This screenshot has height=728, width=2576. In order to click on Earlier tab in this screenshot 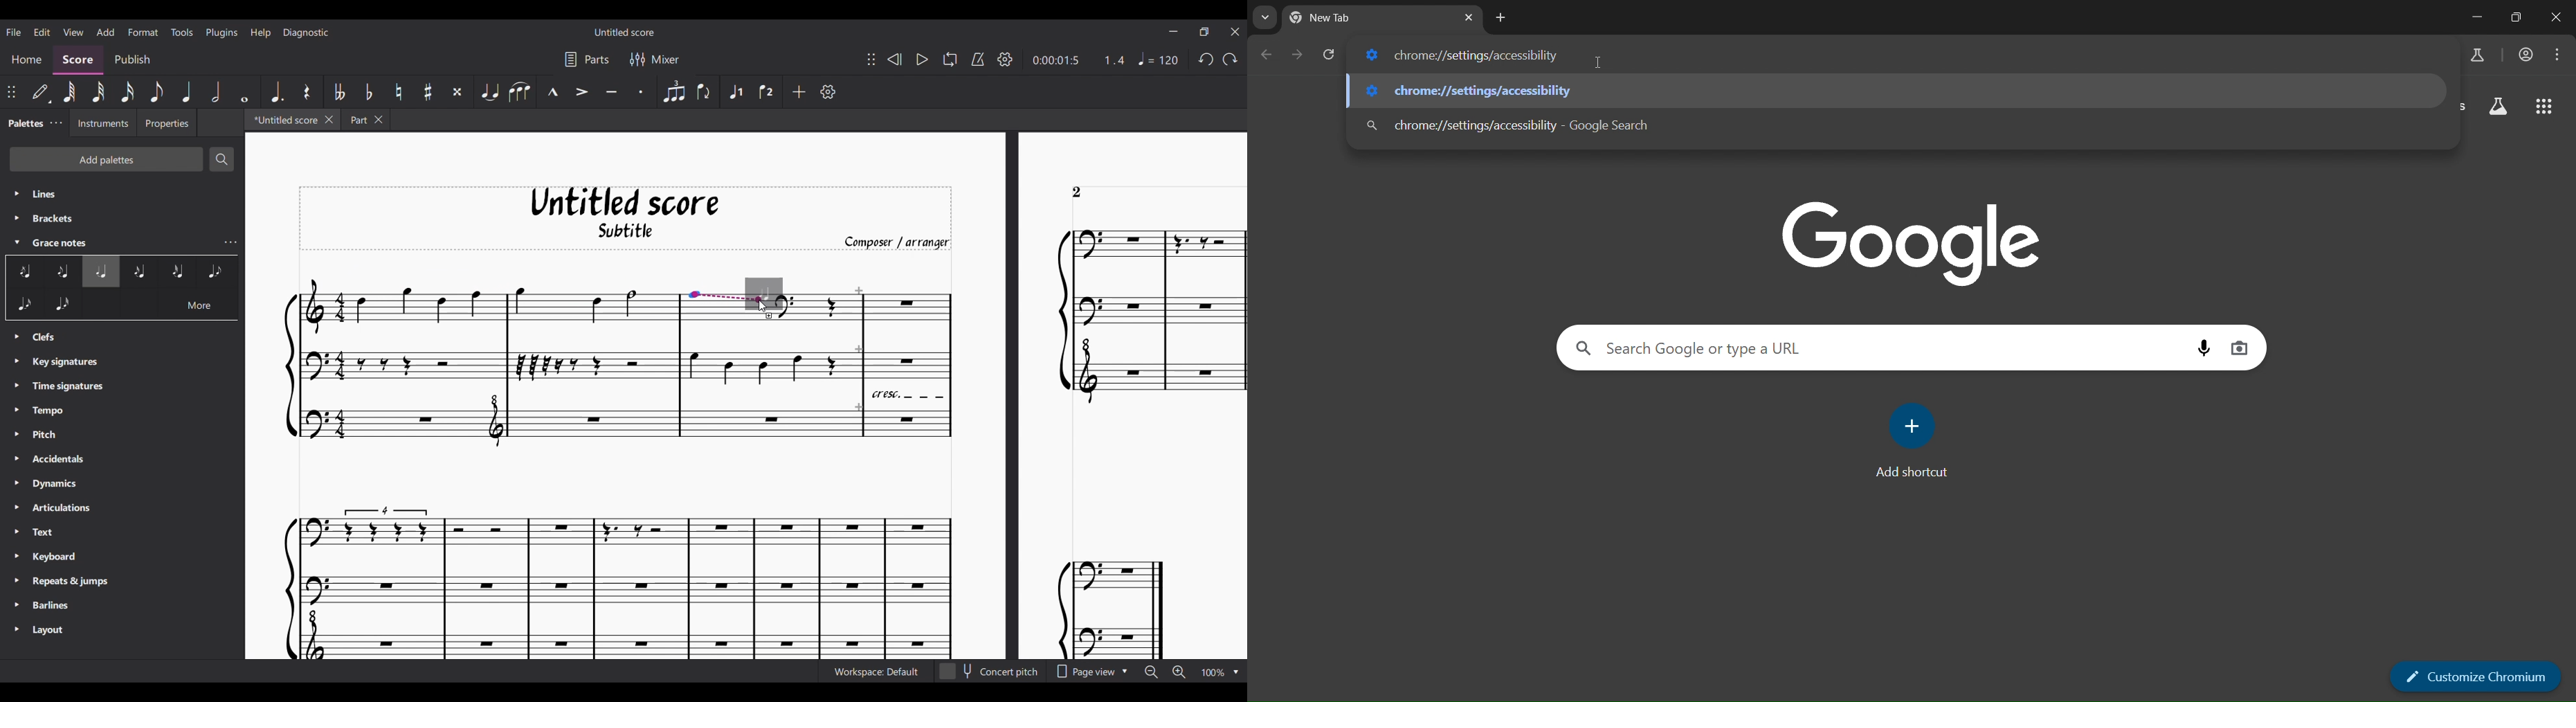, I will do `click(366, 119)`.